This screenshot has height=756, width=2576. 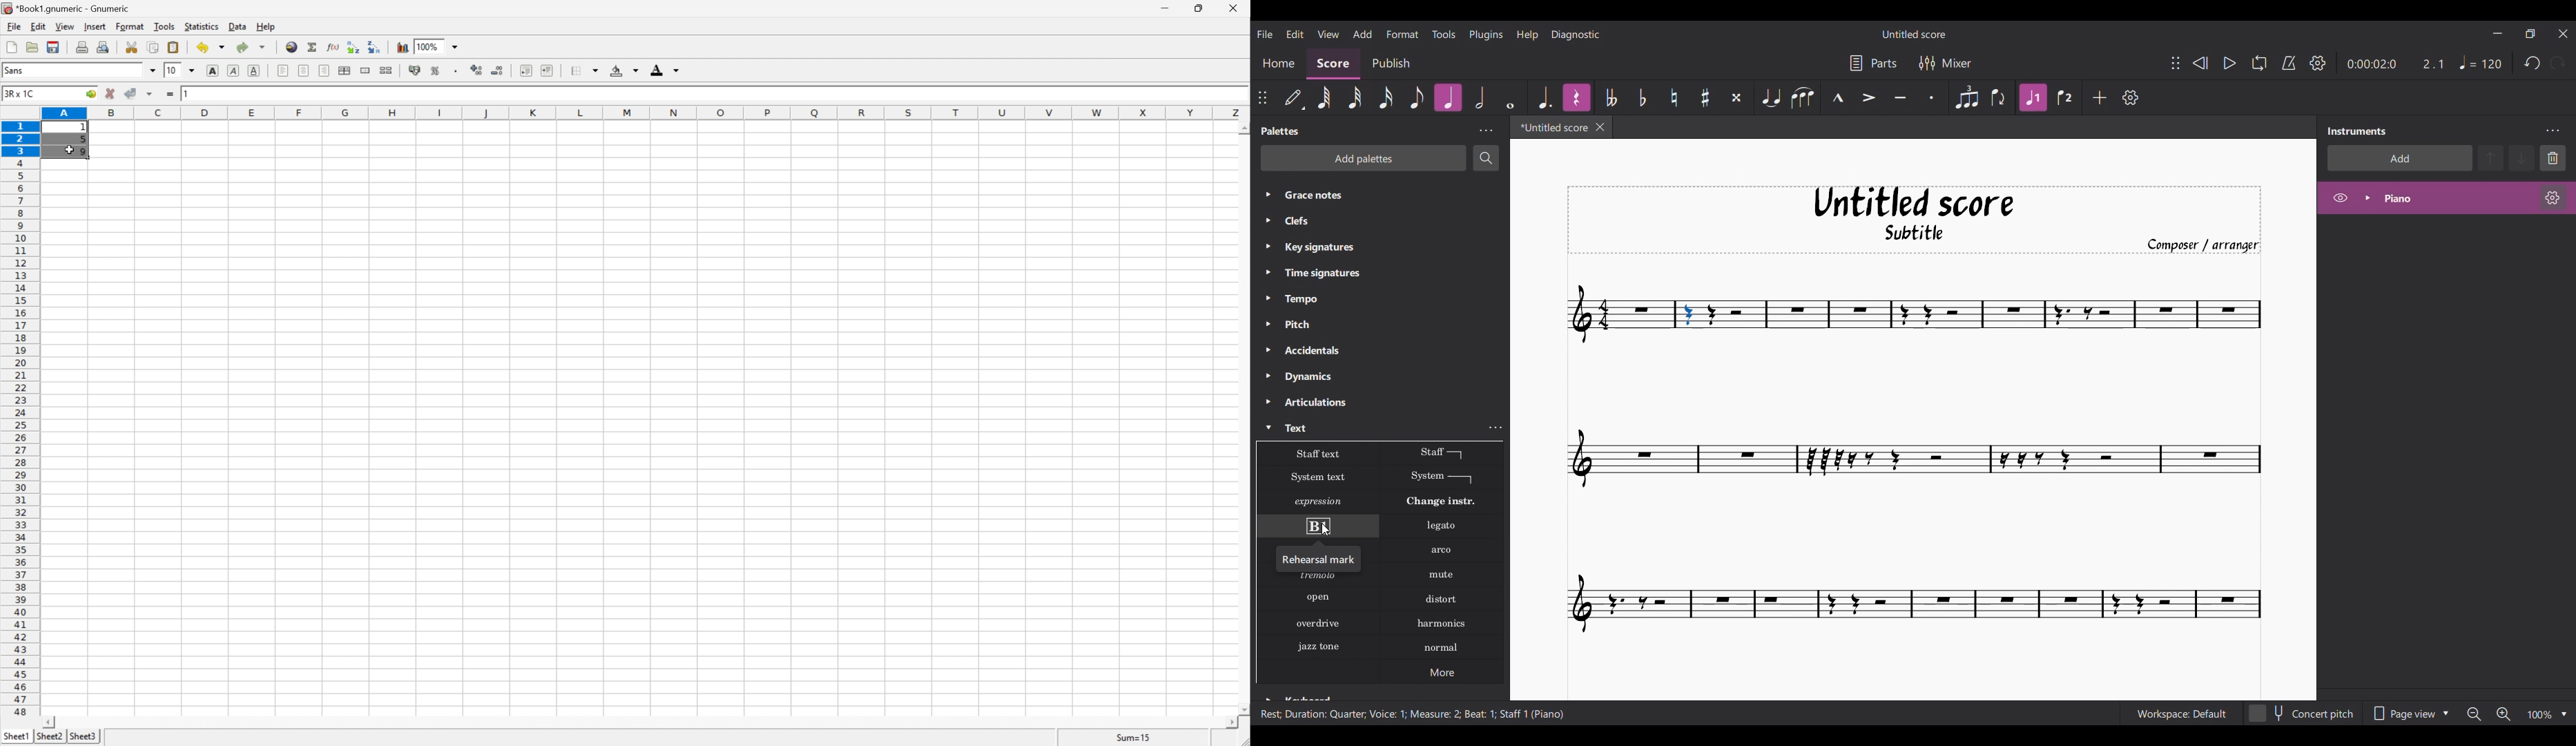 What do you see at coordinates (212, 49) in the screenshot?
I see `undo` at bounding box center [212, 49].